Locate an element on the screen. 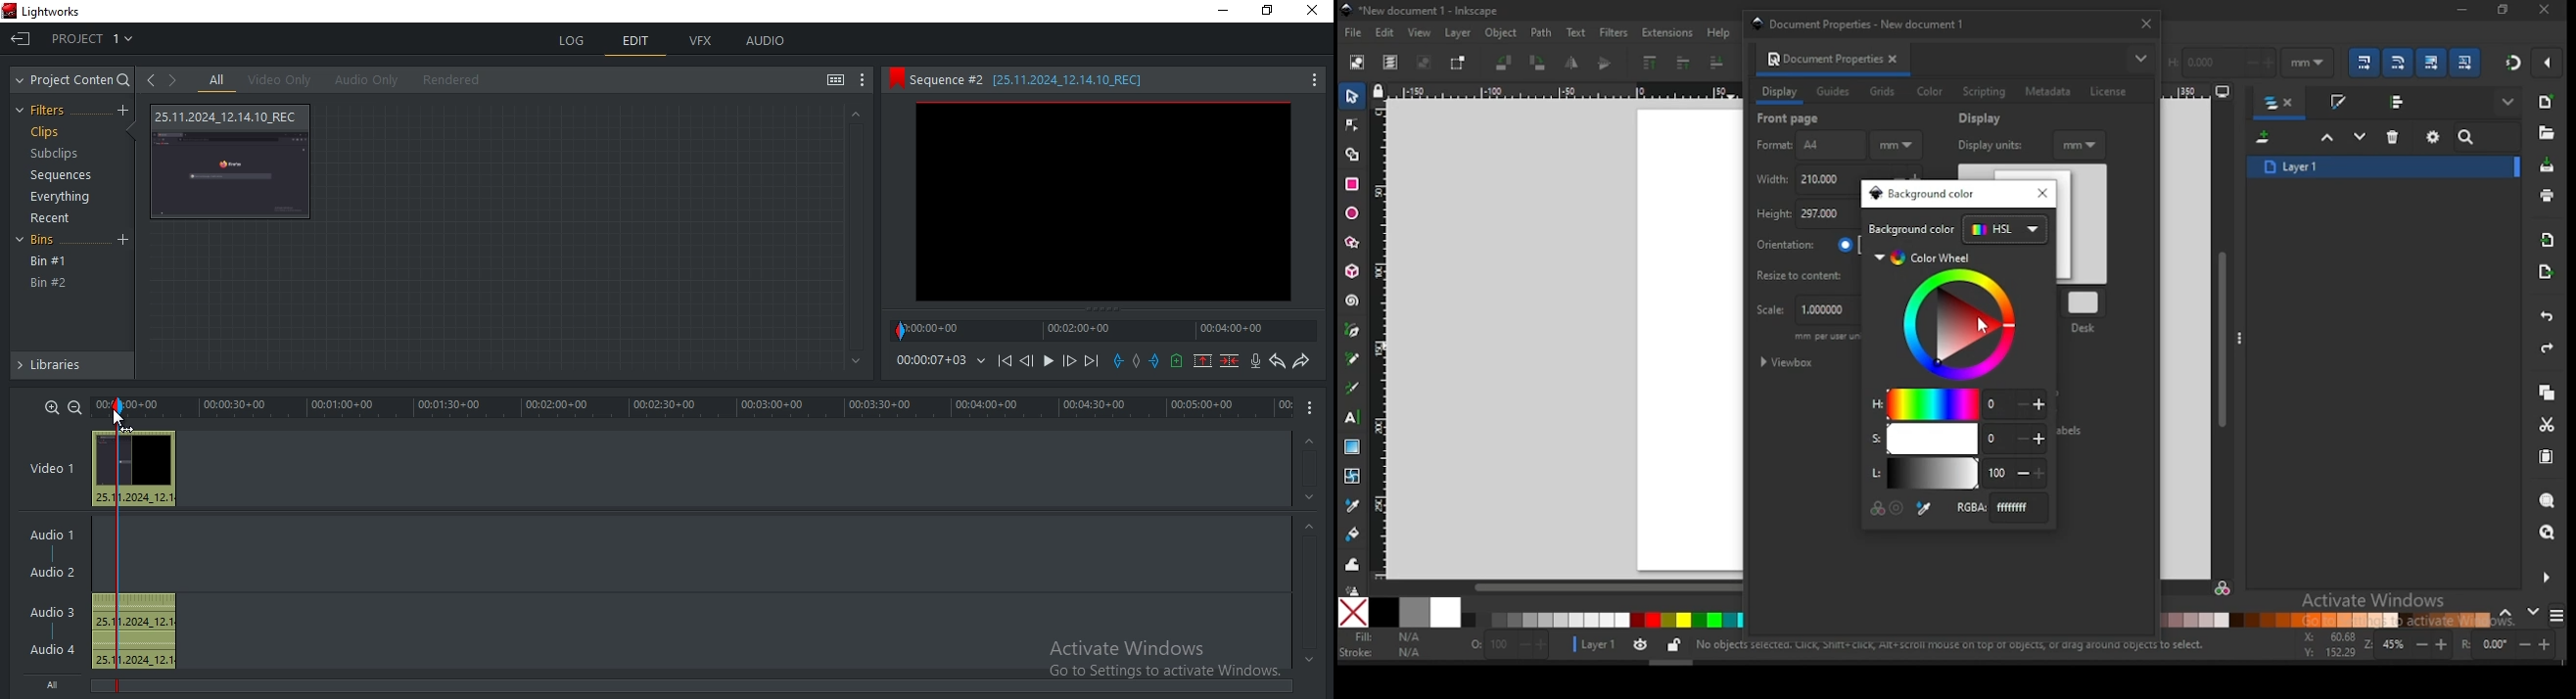  mesh tool is located at coordinates (1354, 477).